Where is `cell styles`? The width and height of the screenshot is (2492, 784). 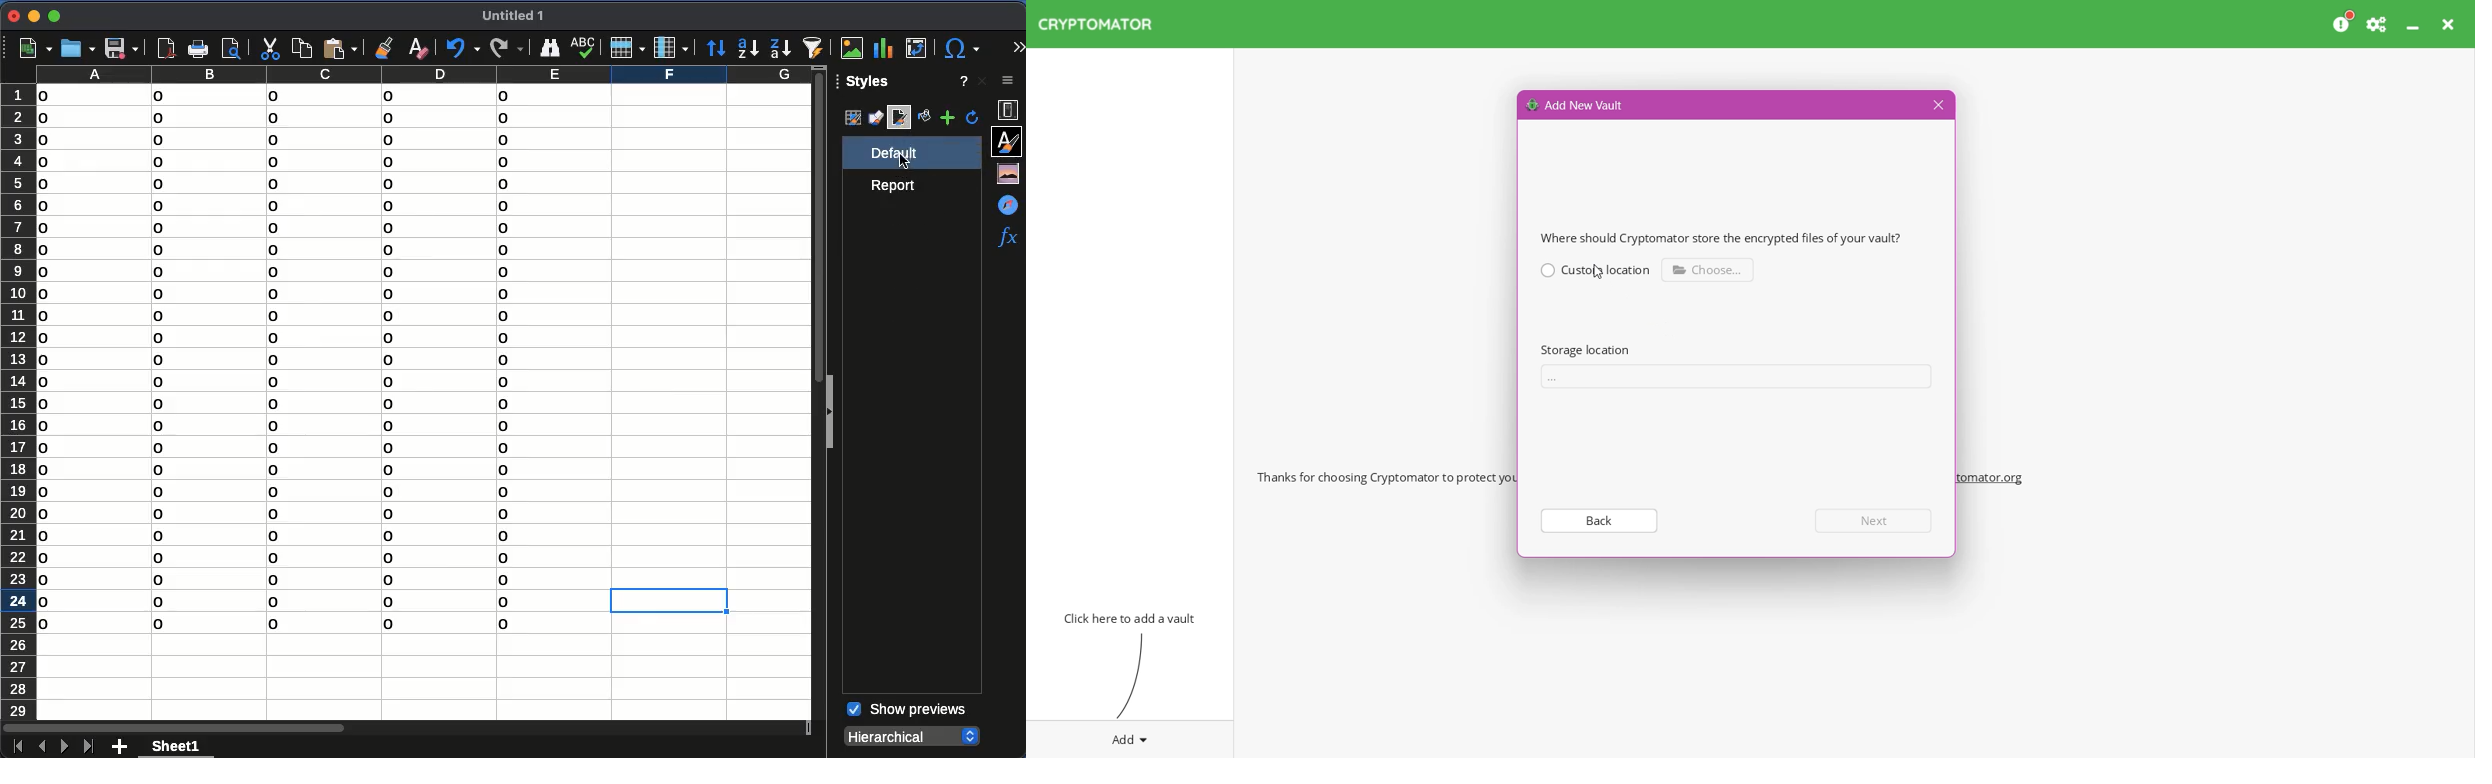
cell styles is located at coordinates (850, 118).